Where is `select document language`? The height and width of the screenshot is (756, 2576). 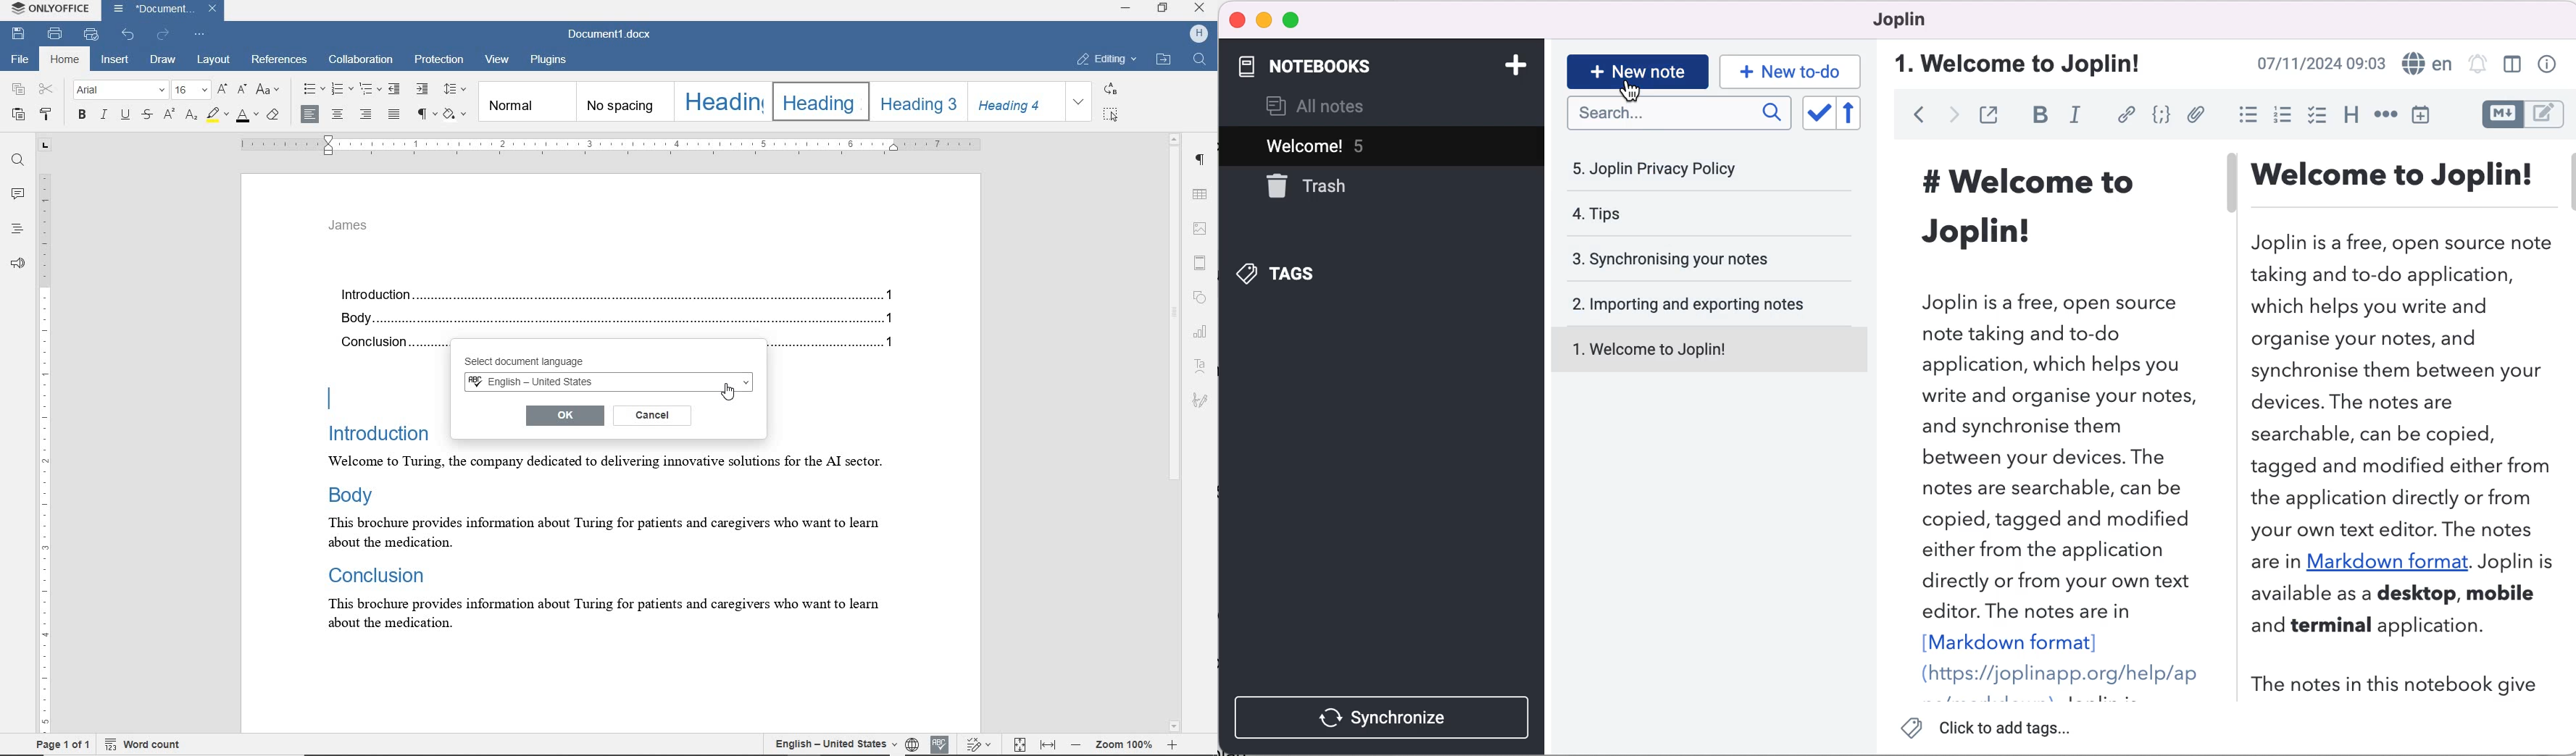
select document language is located at coordinates (545, 362).